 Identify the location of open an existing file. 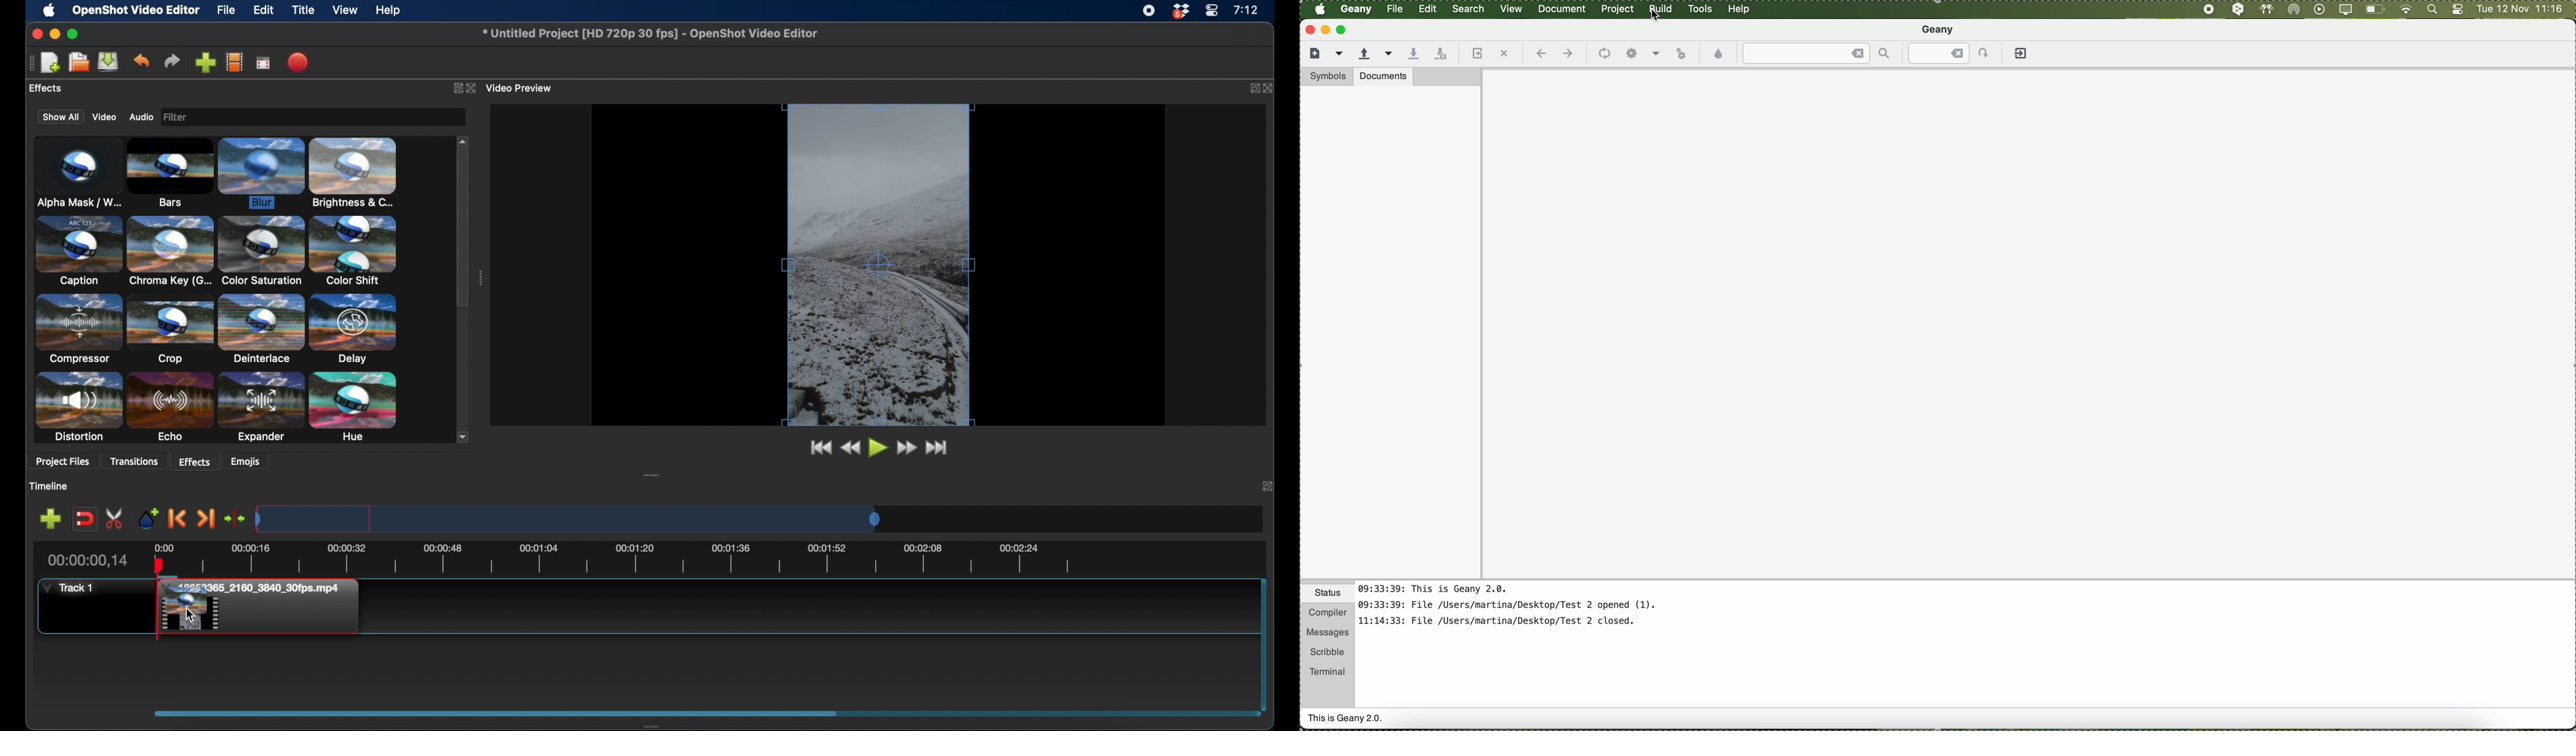
(1364, 54).